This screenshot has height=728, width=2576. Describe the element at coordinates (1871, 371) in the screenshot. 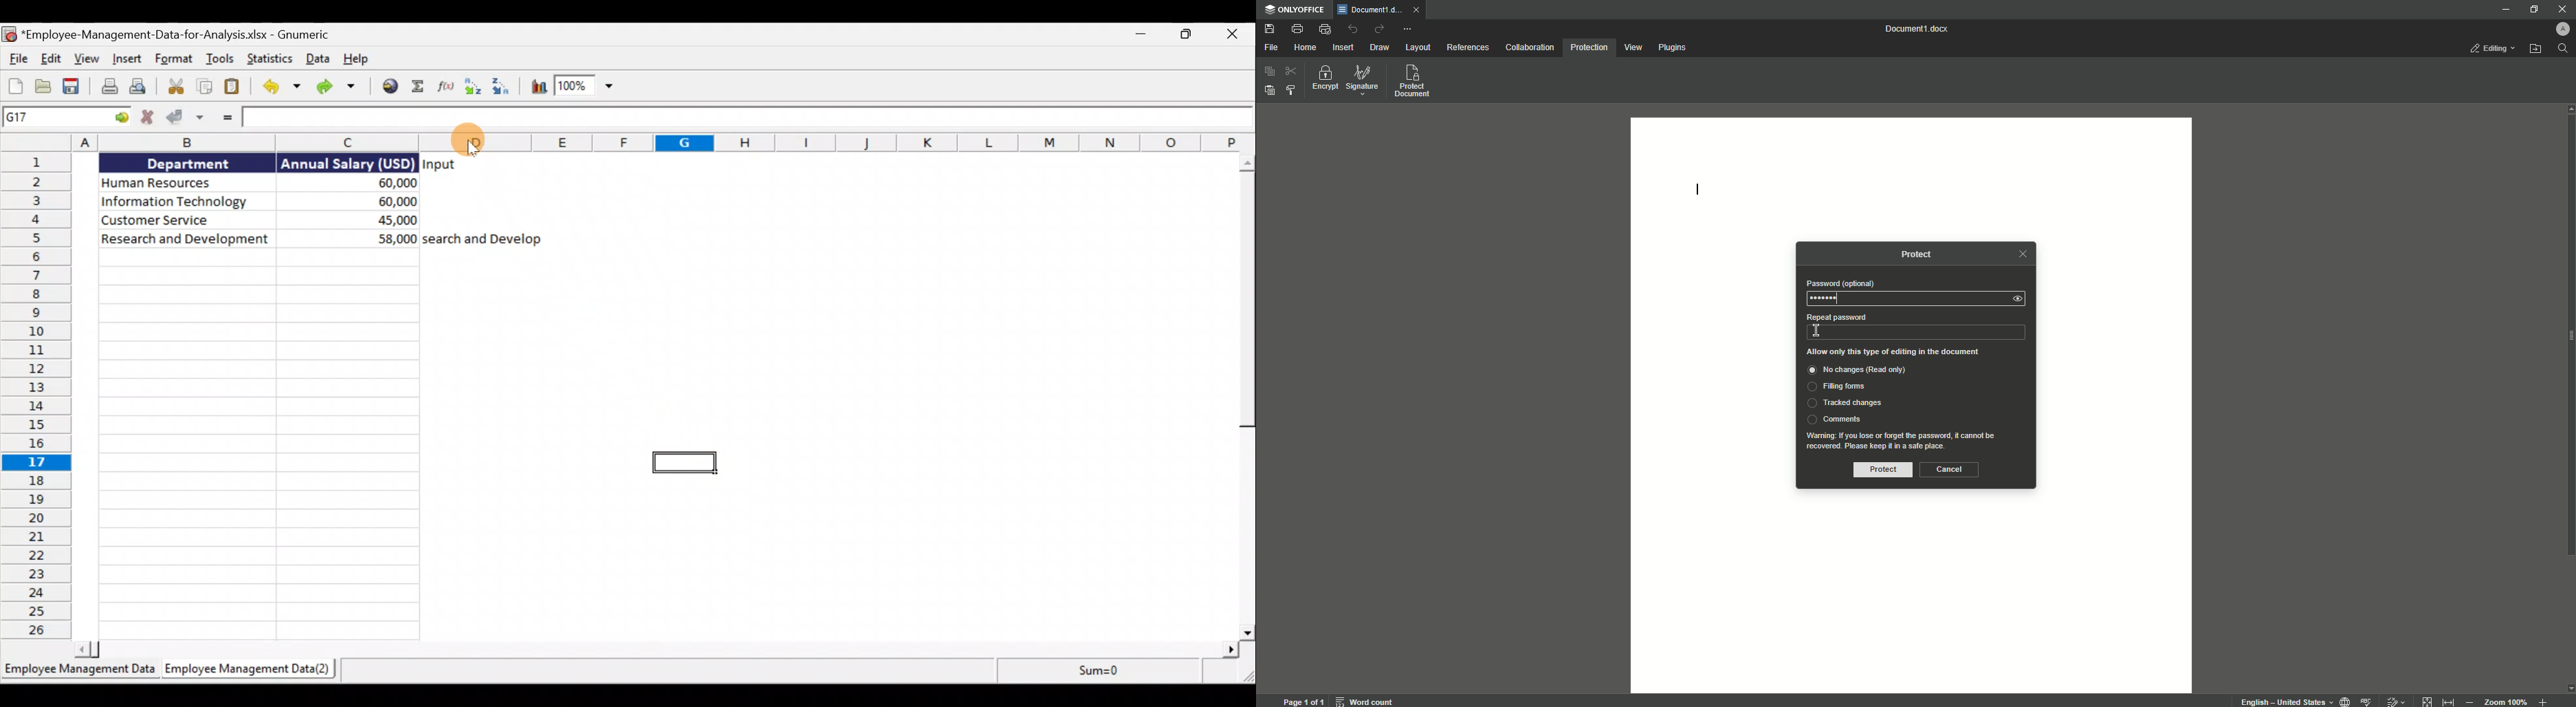

I see `No changes` at that location.